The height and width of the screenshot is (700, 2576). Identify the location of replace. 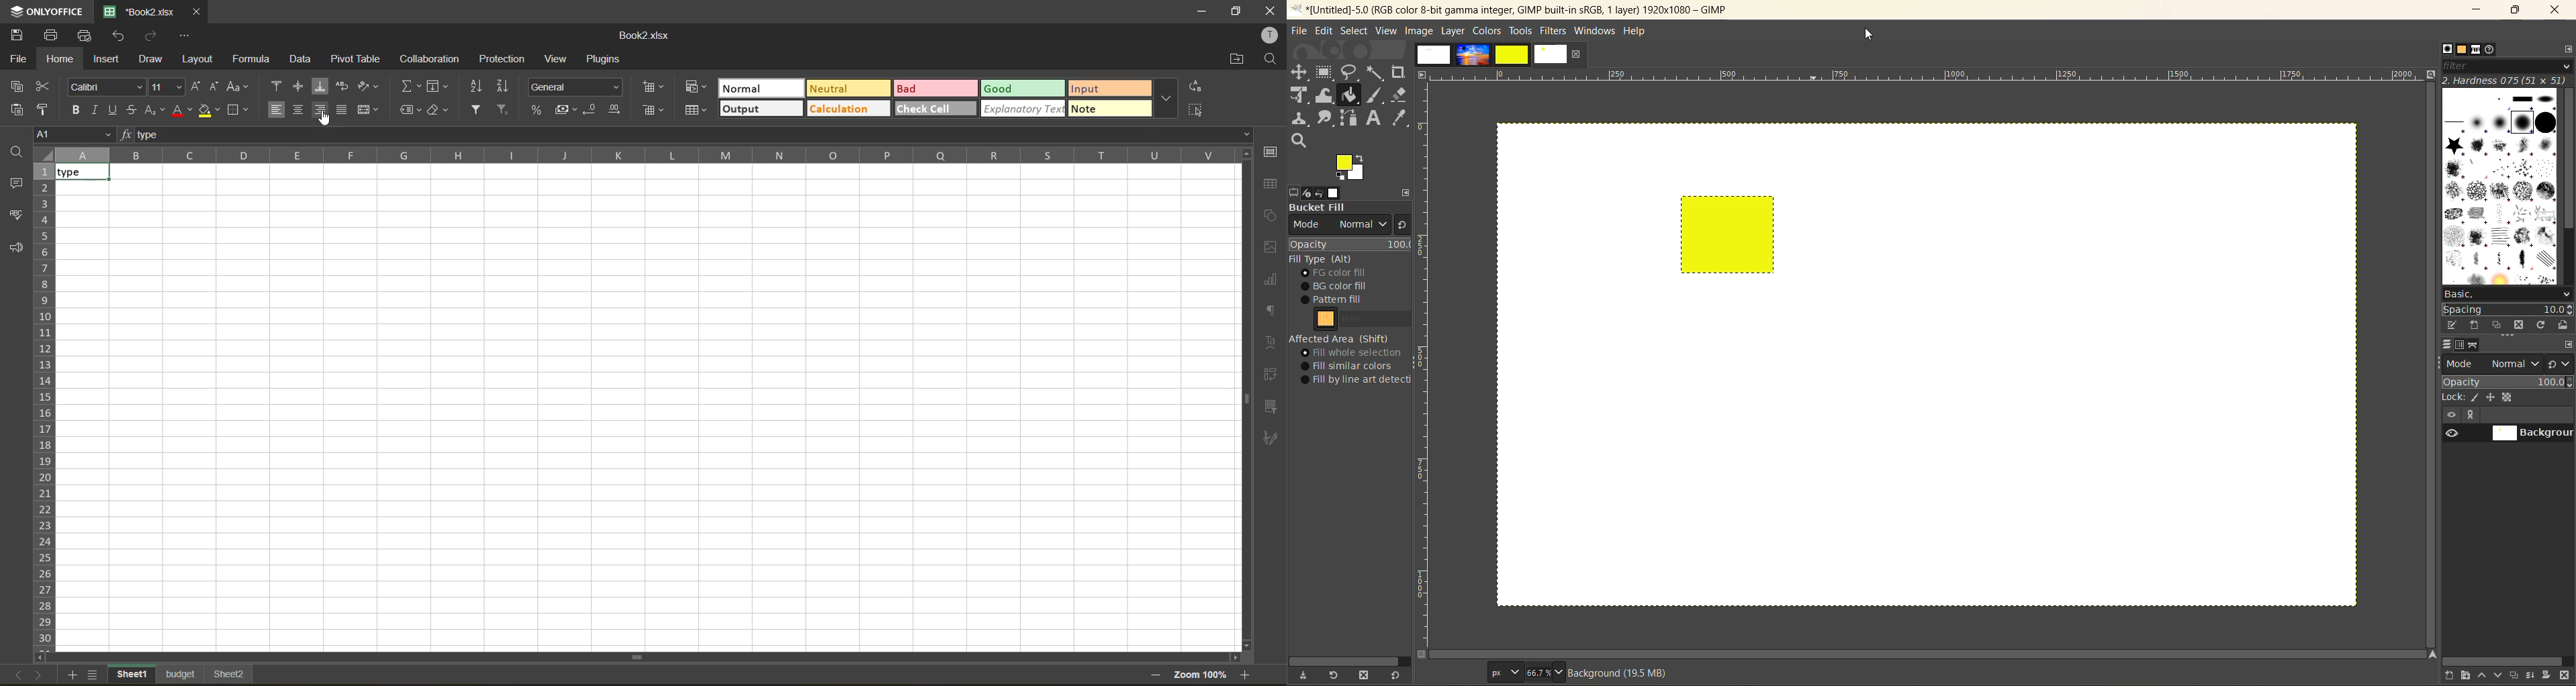
(1194, 87).